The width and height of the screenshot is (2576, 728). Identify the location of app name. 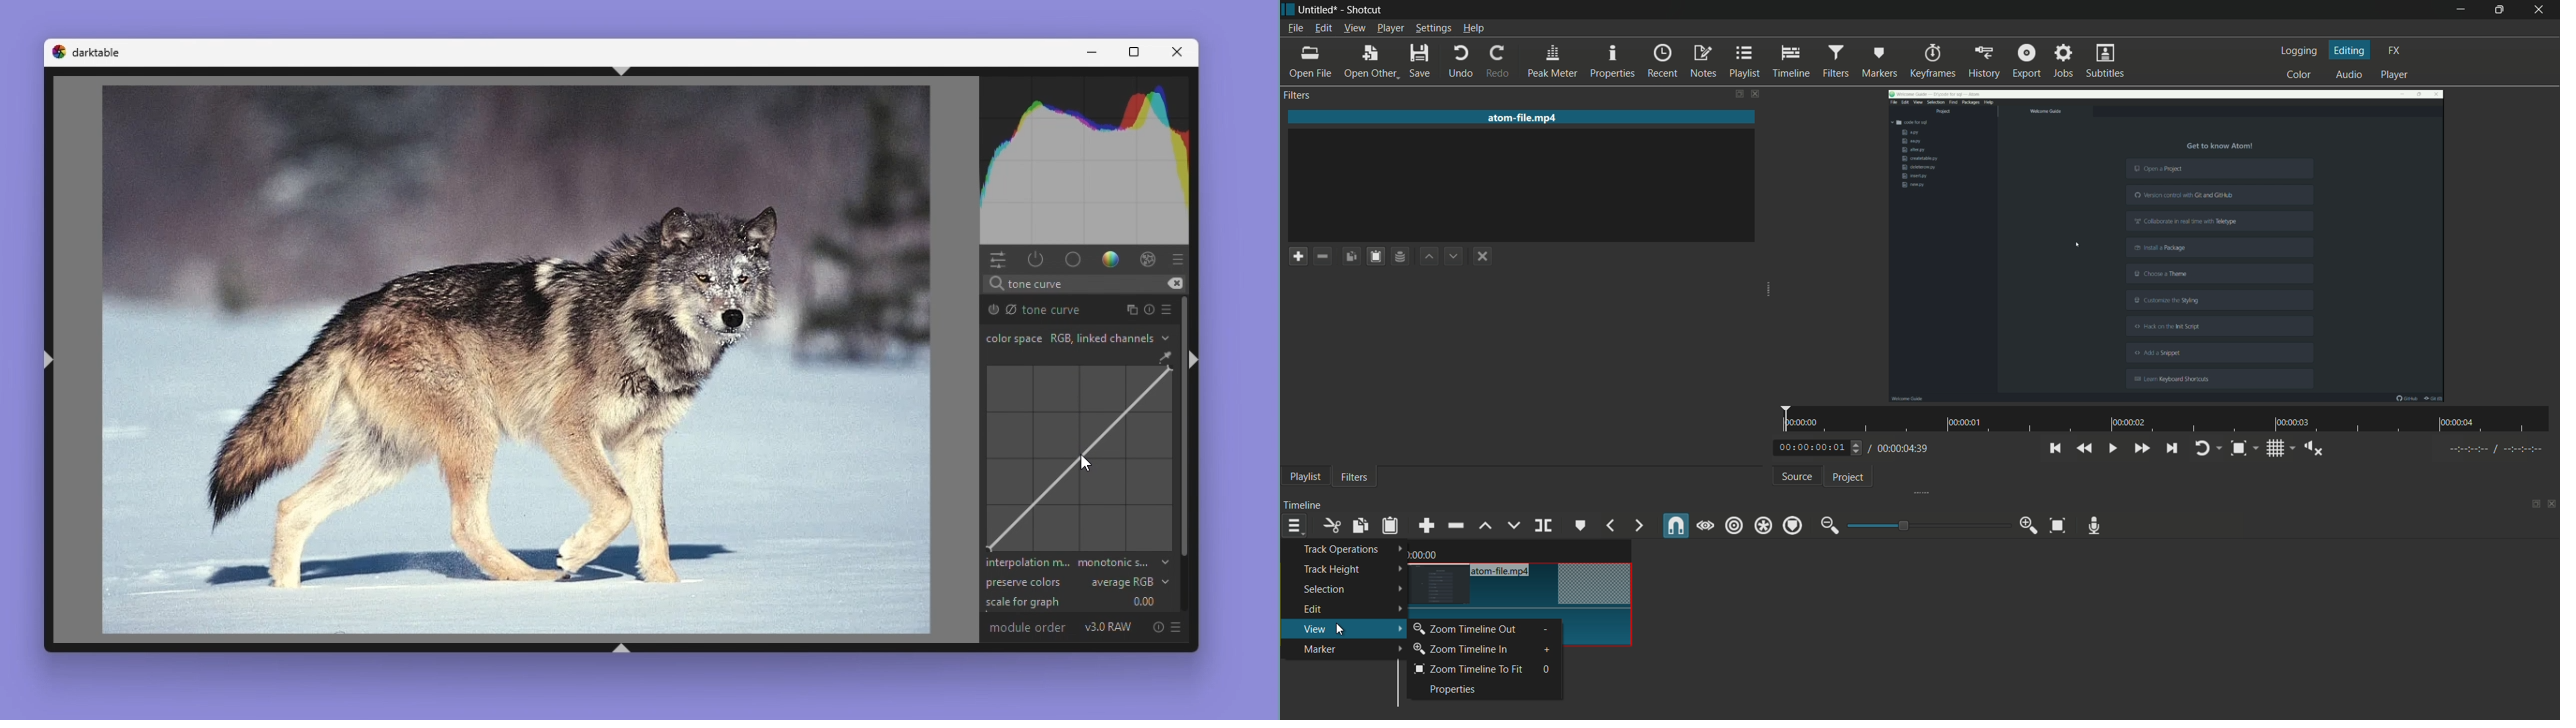
(1367, 11).